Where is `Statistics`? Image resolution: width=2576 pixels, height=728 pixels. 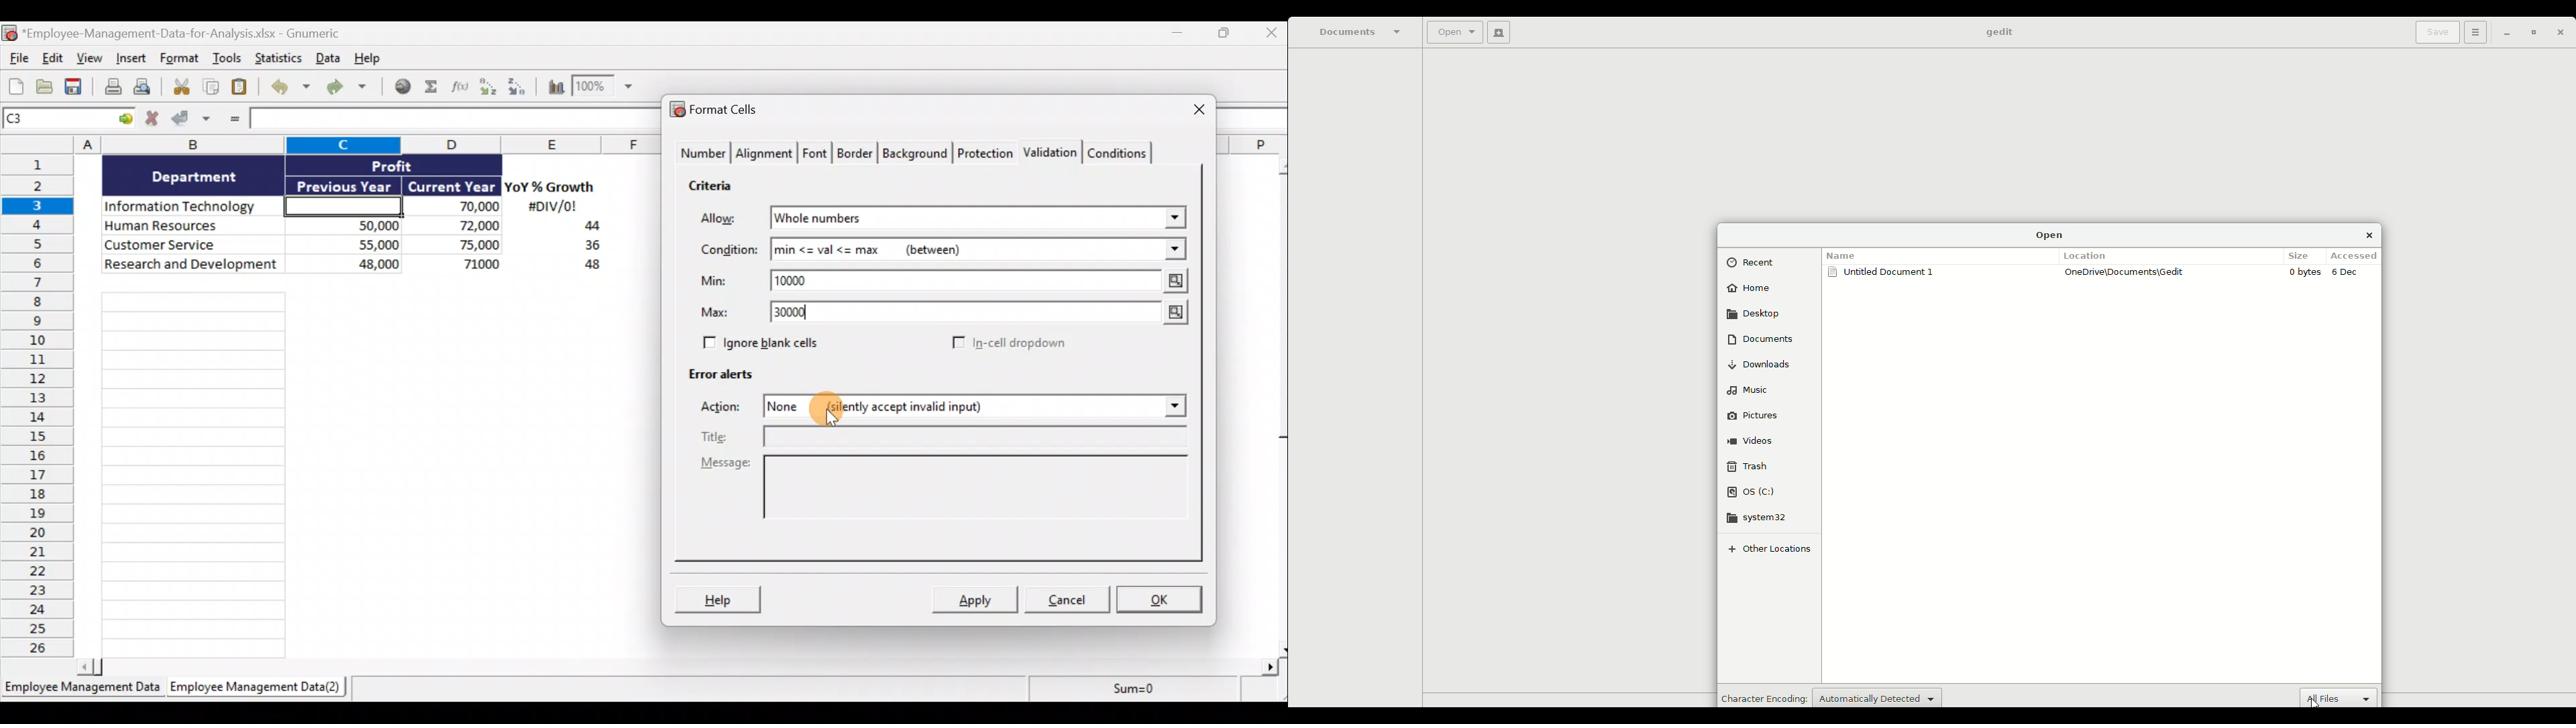
Statistics is located at coordinates (277, 58).